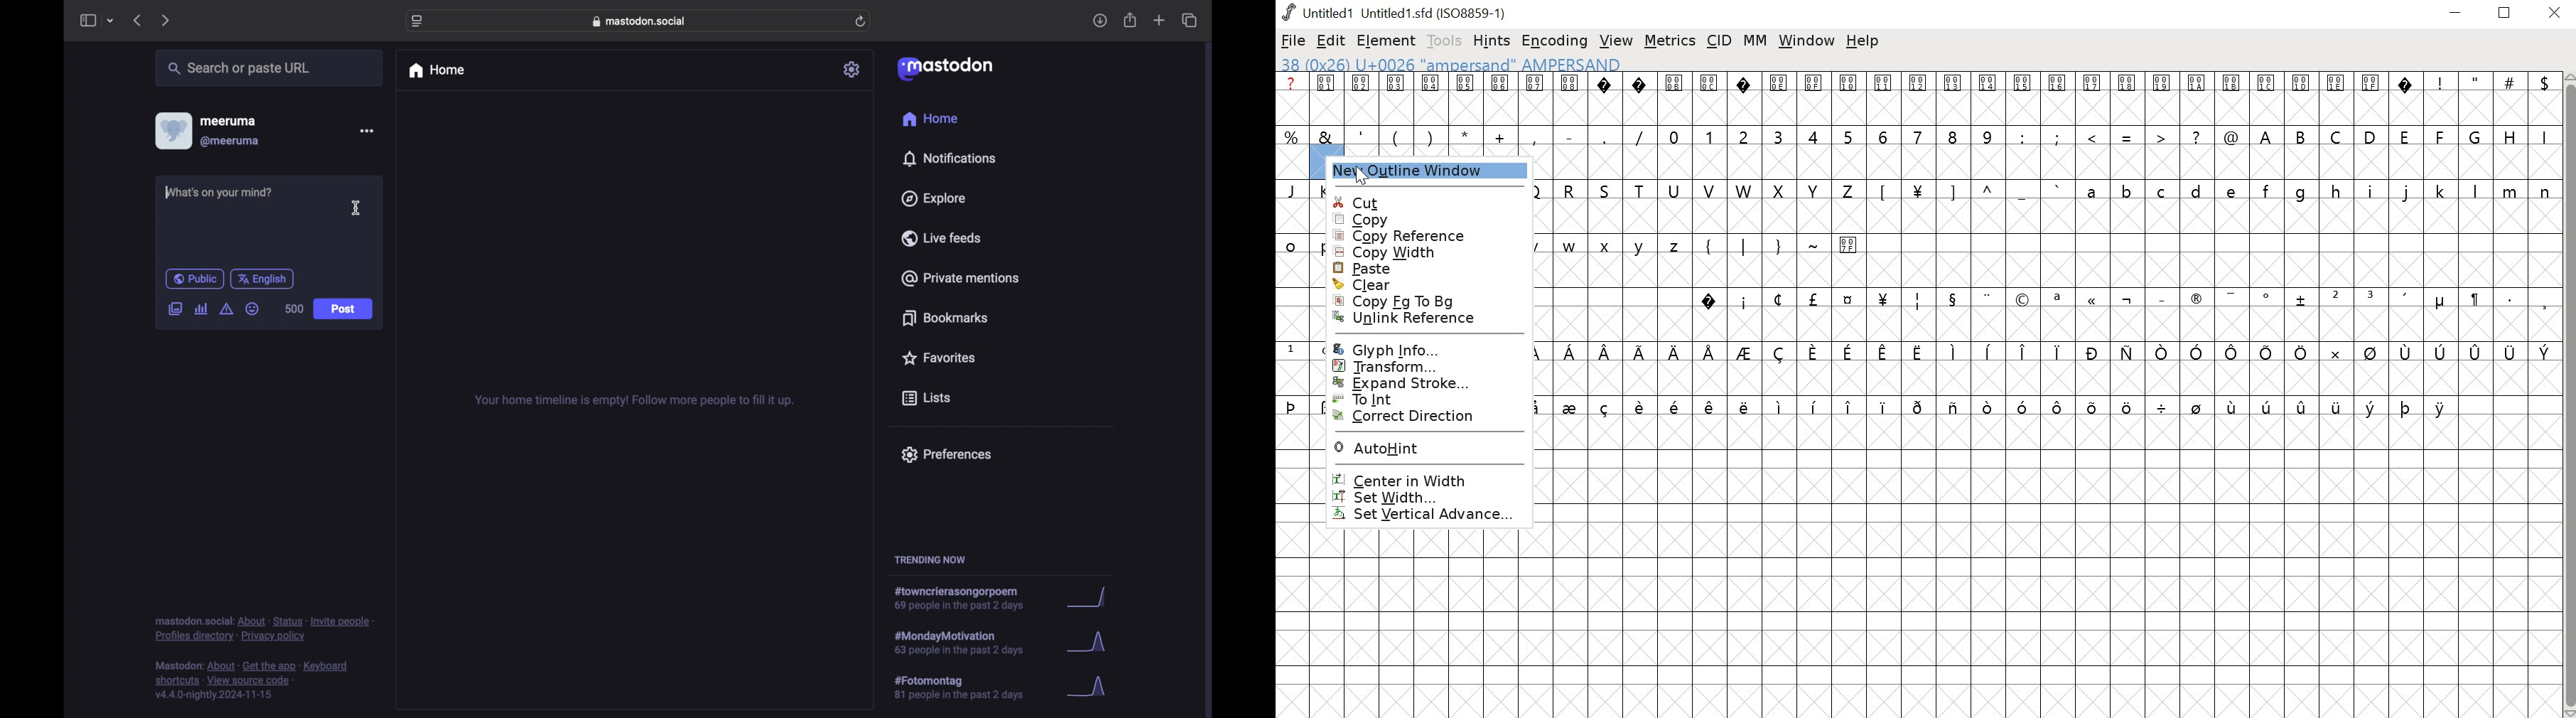 Image resolution: width=2576 pixels, height=728 pixels. Describe the element at coordinates (1160, 20) in the screenshot. I see `new tab` at that location.